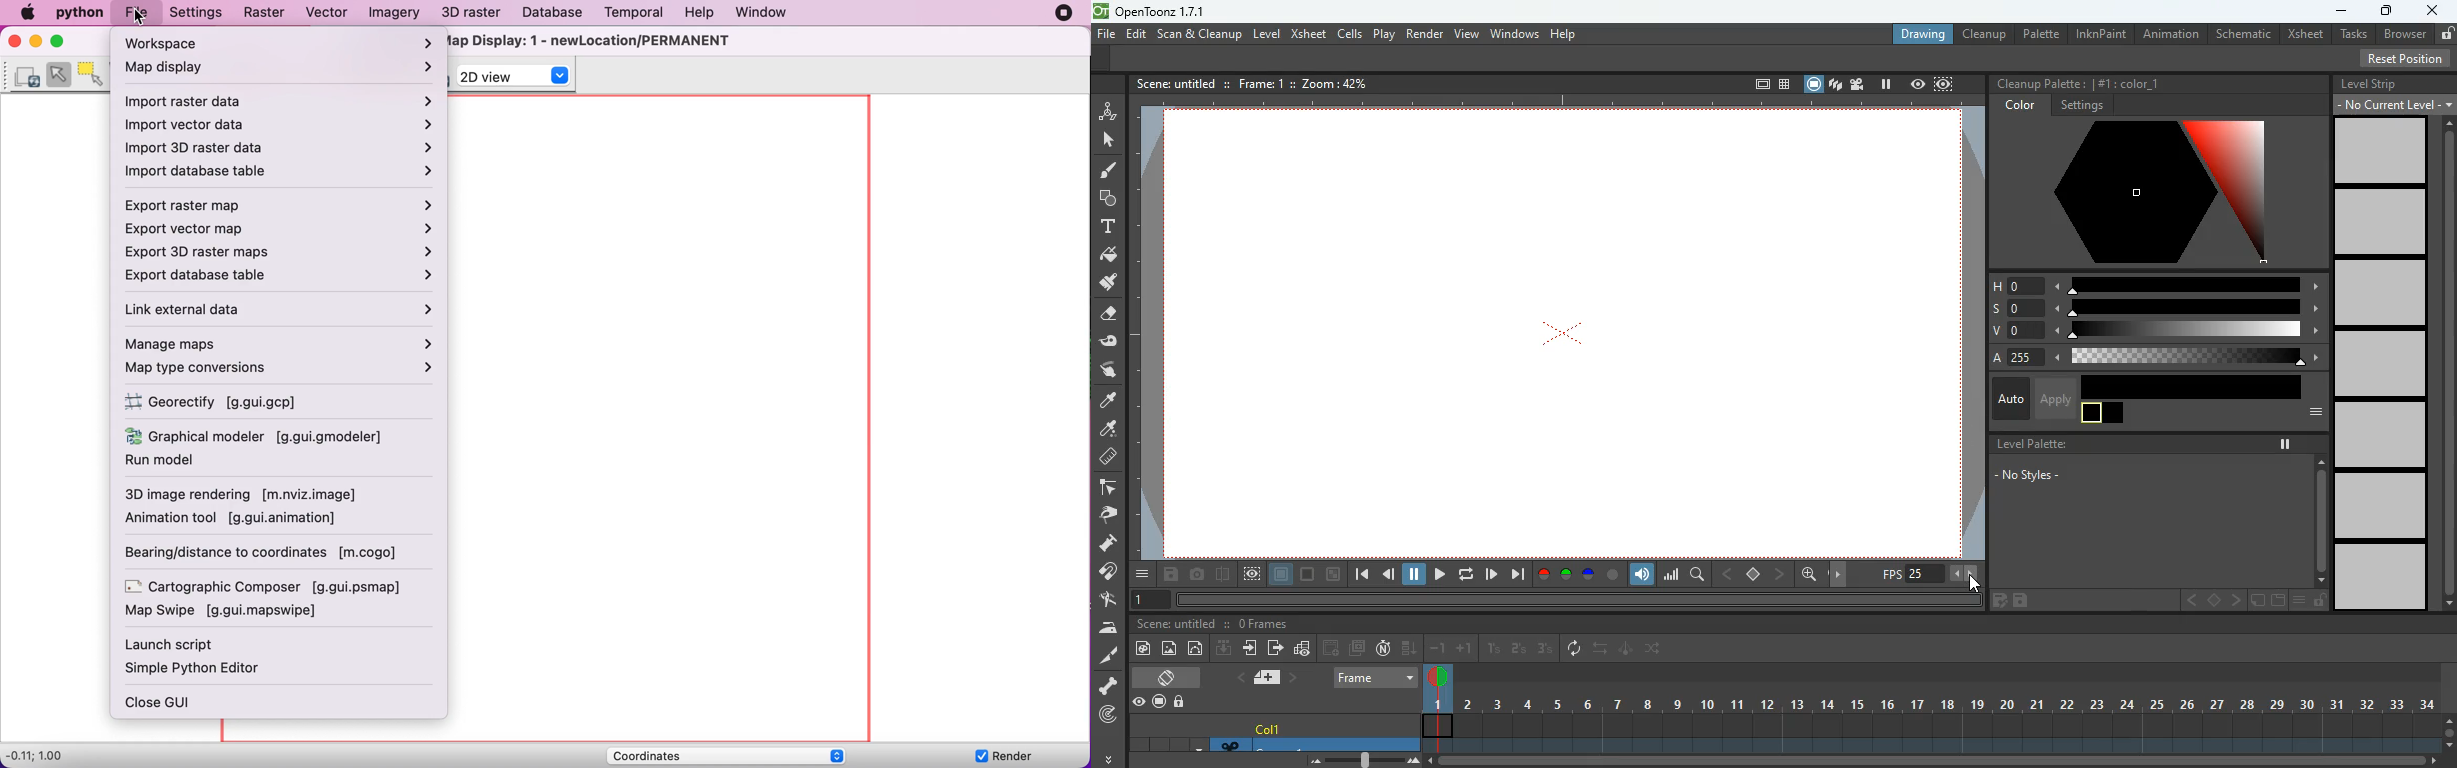  What do you see at coordinates (2021, 105) in the screenshot?
I see `color` at bounding box center [2021, 105].